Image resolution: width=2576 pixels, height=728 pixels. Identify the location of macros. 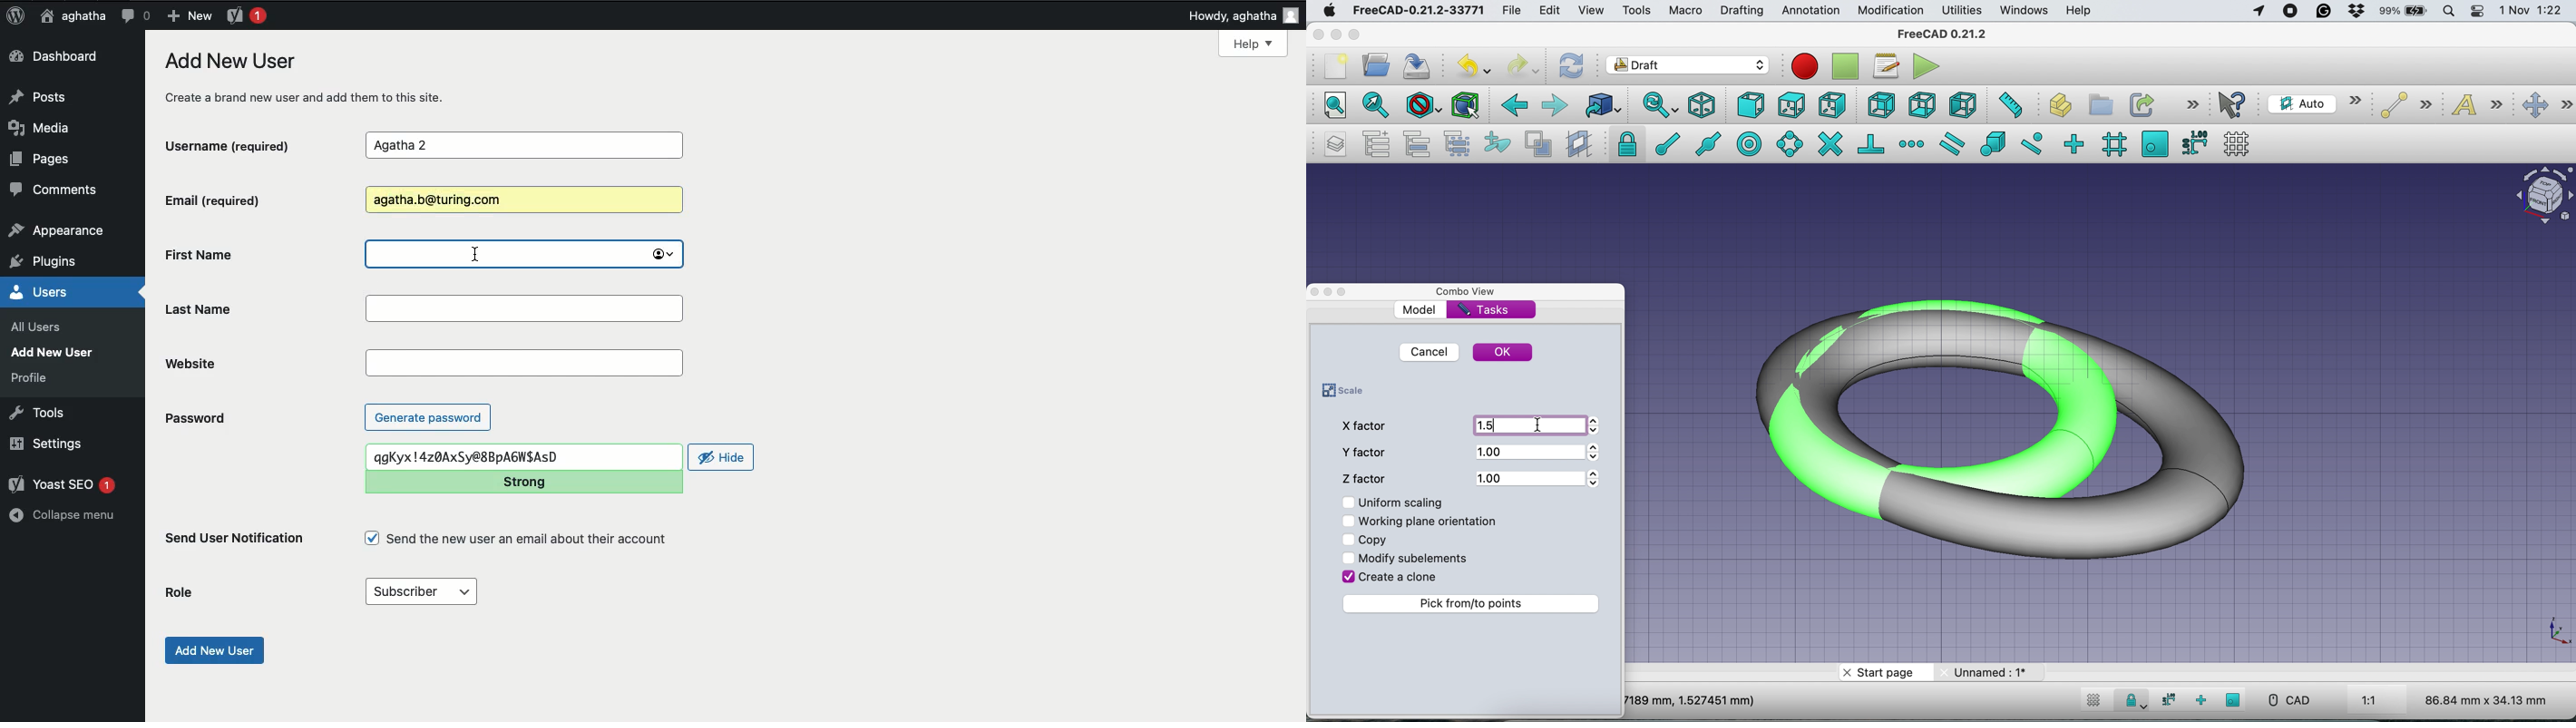
(1886, 69).